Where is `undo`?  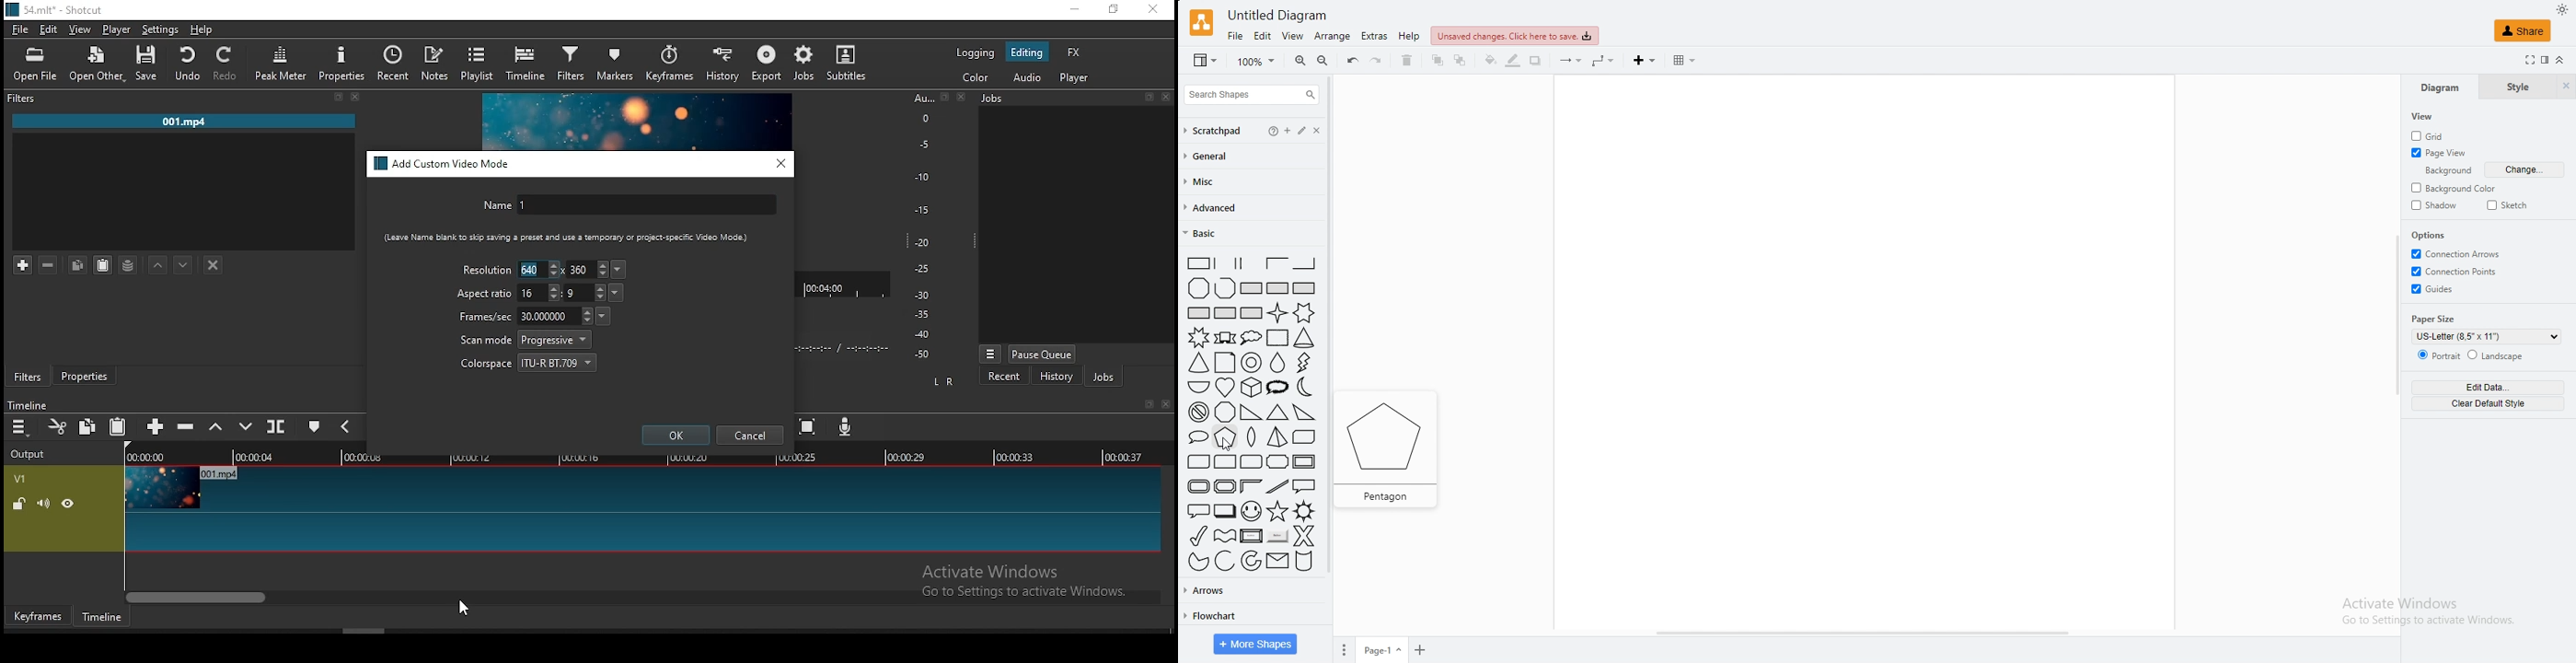 undo is located at coordinates (1353, 60).